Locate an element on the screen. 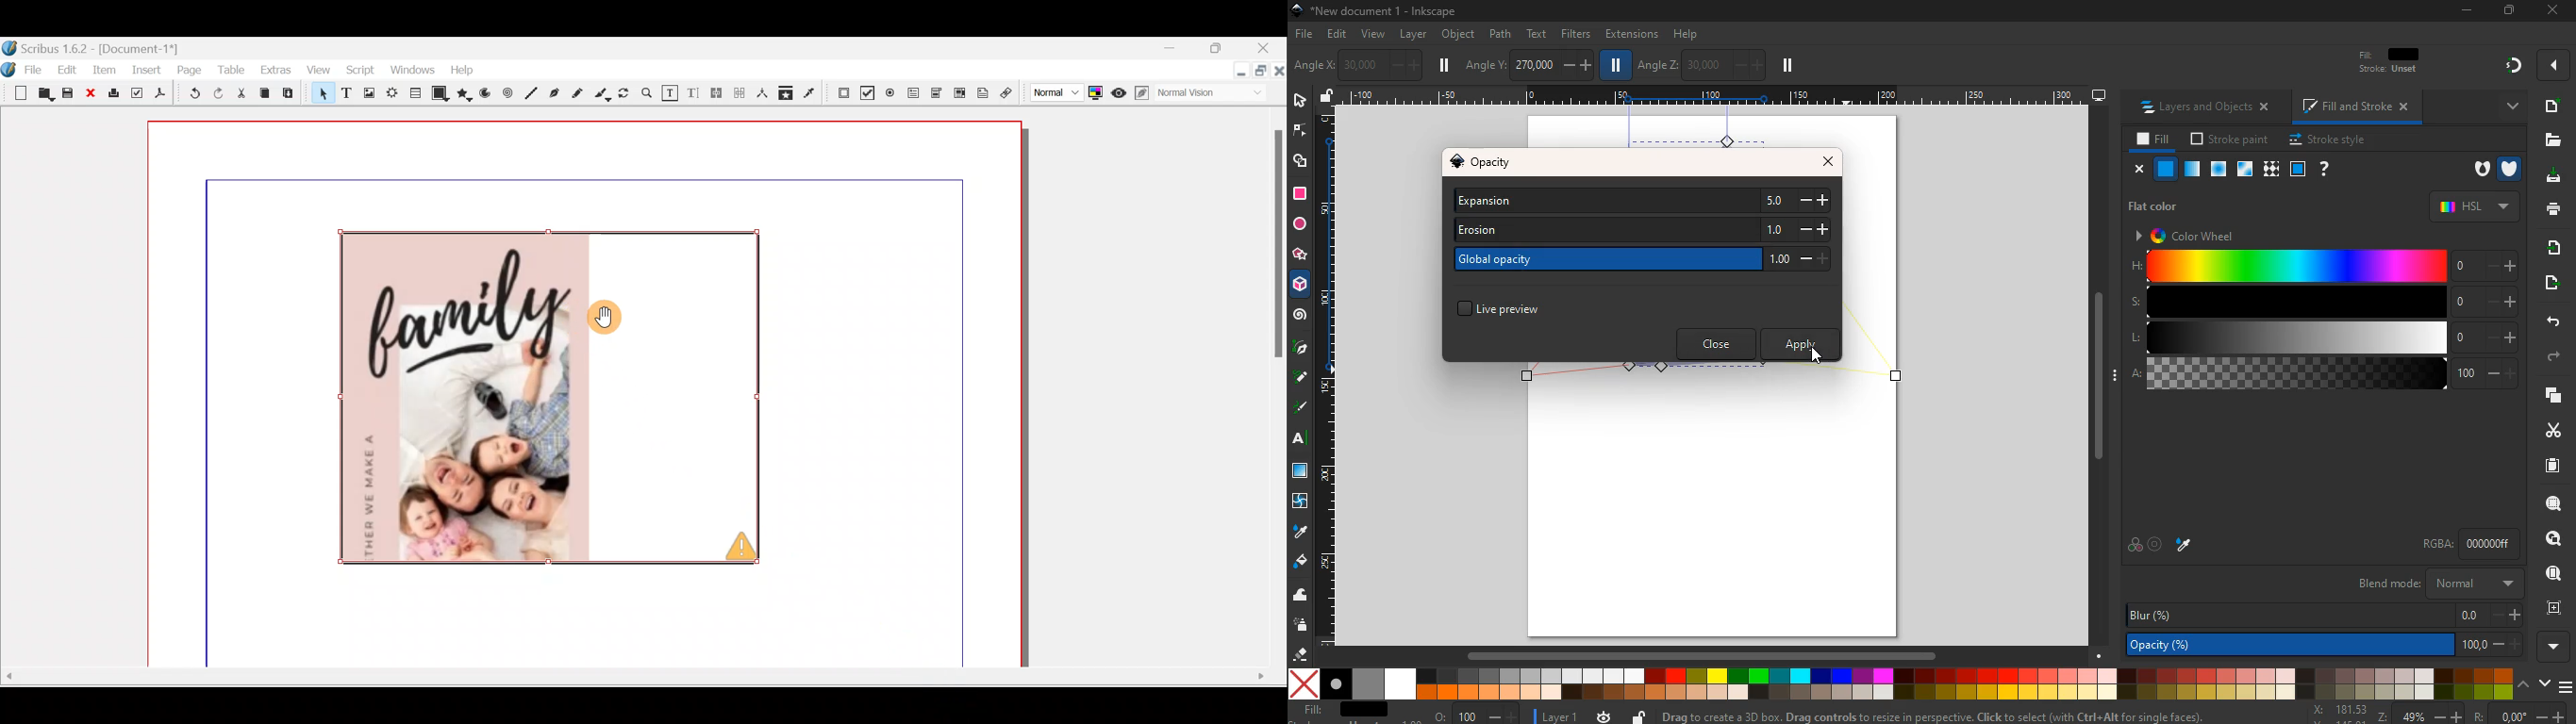 The height and width of the screenshot is (728, 2576). paper is located at coordinates (2544, 466).